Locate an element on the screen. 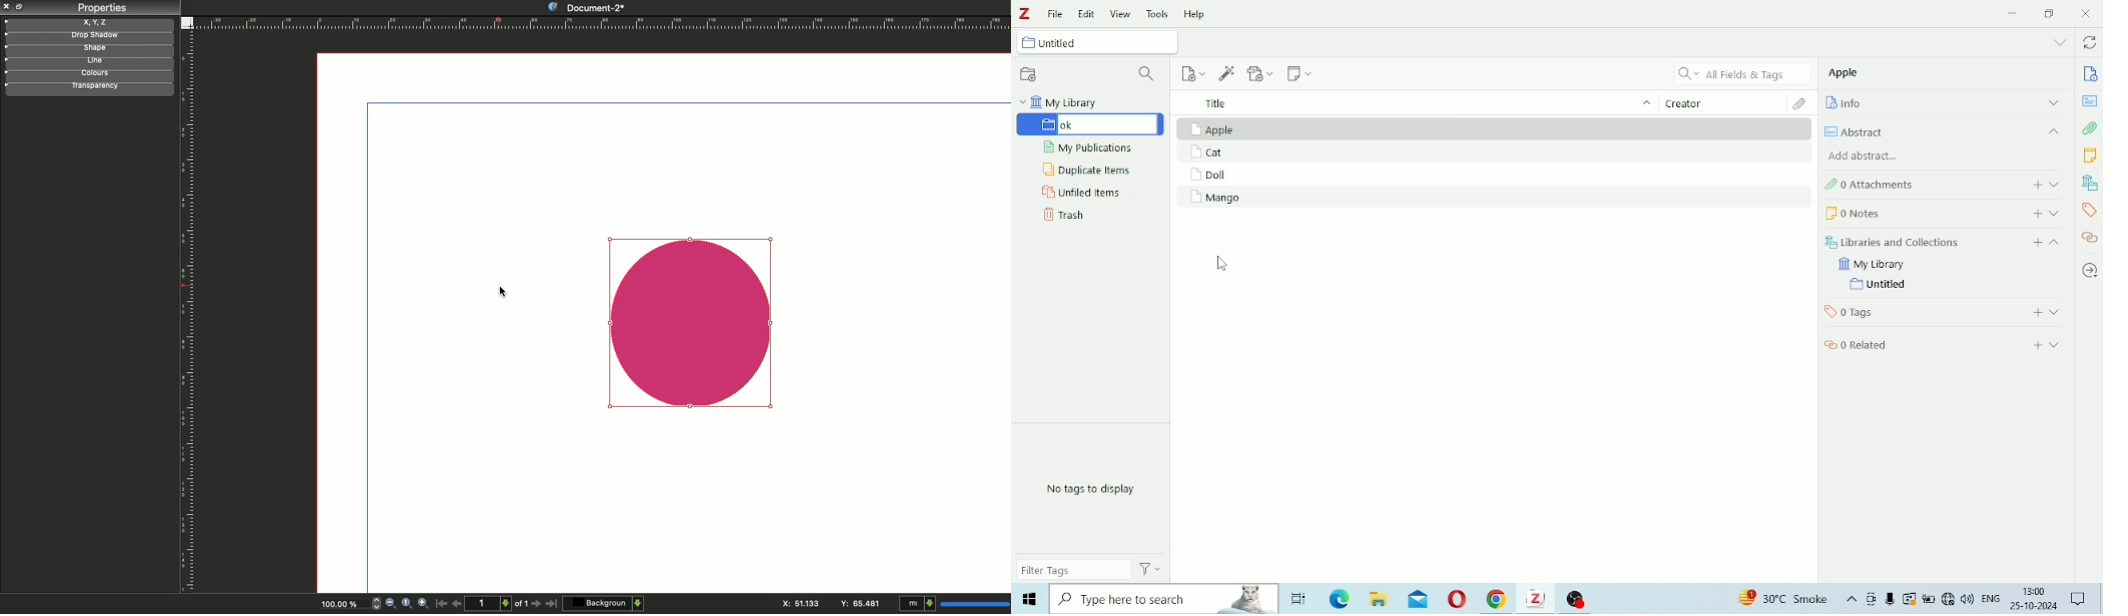  Zoom to is located at coordinates (407, 603).